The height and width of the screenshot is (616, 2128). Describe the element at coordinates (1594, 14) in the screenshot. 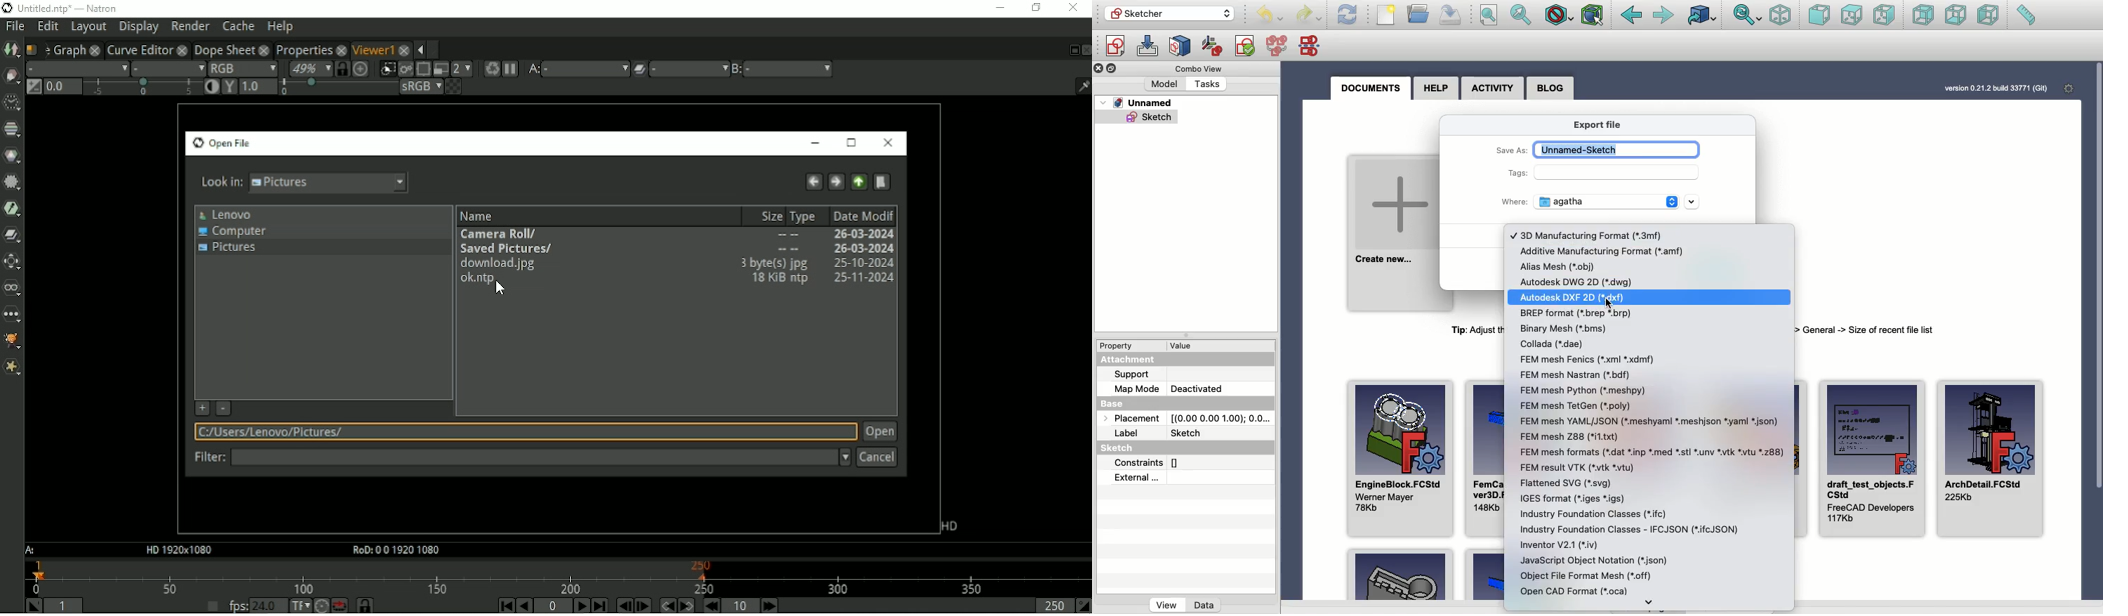

I see `Bounding box` at that location.